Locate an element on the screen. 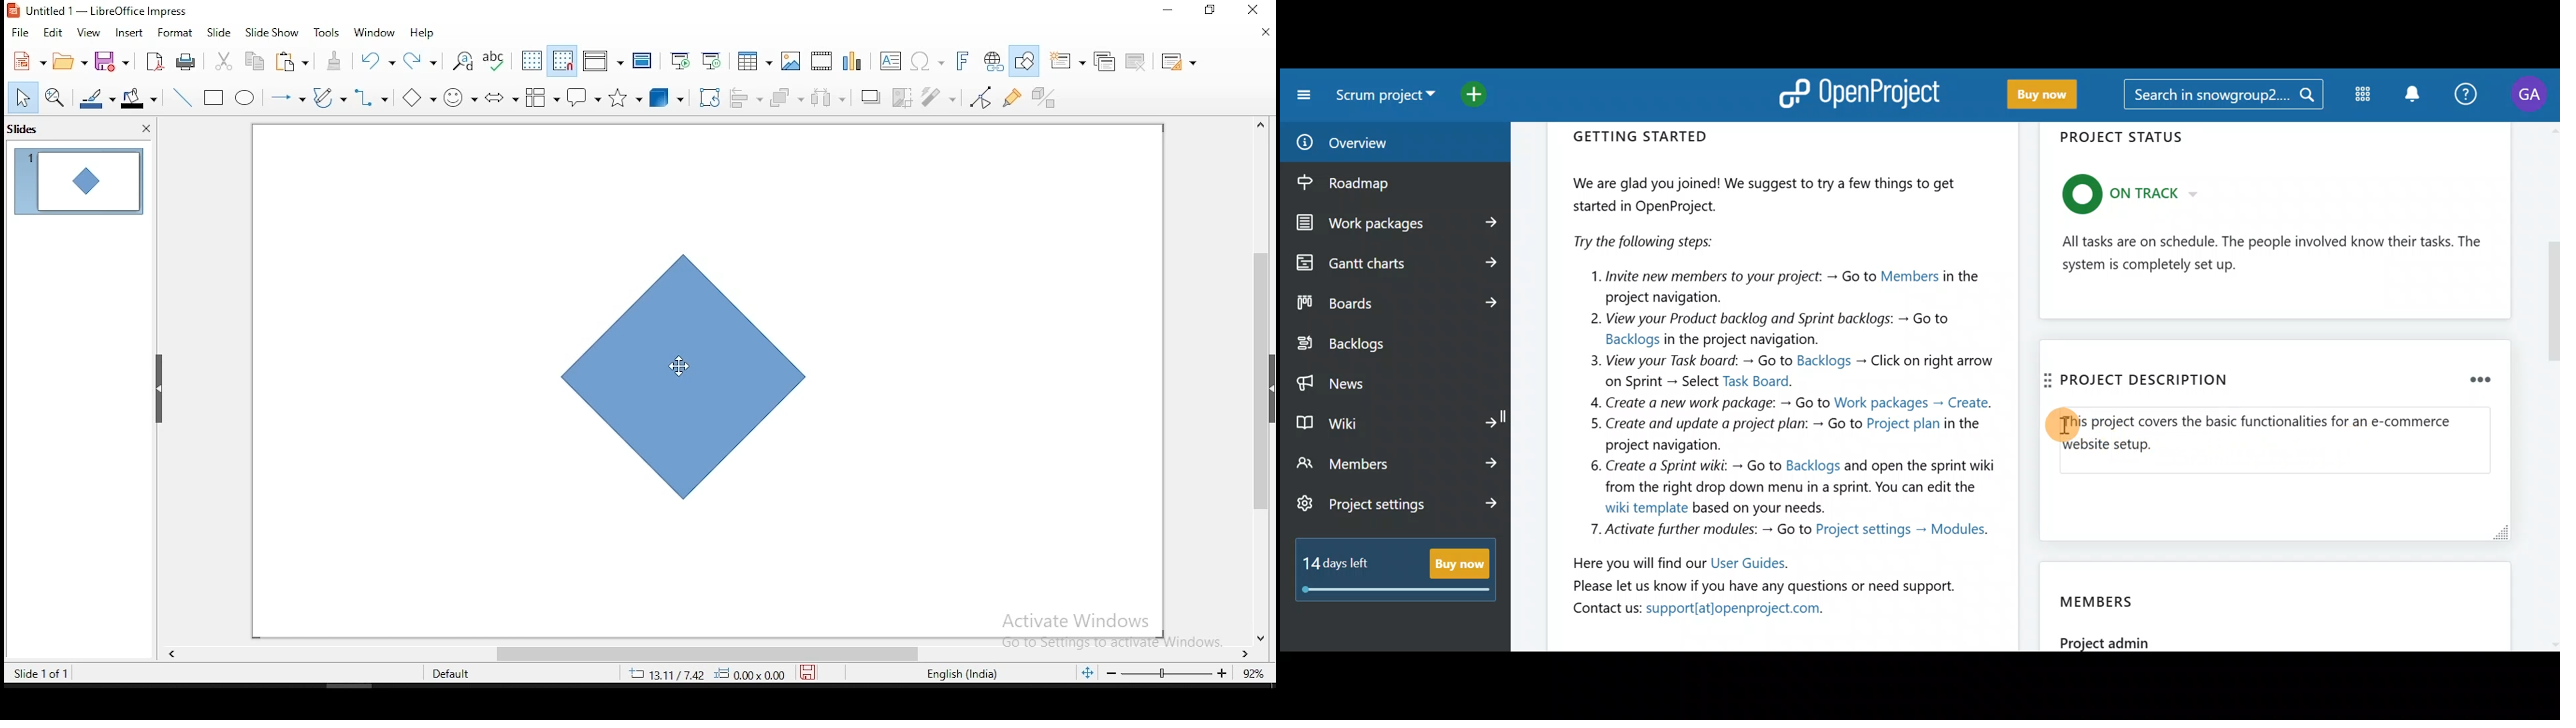 This screenshot has height=728, width=2576. scroll bar is located at coordinates (2551, 386).